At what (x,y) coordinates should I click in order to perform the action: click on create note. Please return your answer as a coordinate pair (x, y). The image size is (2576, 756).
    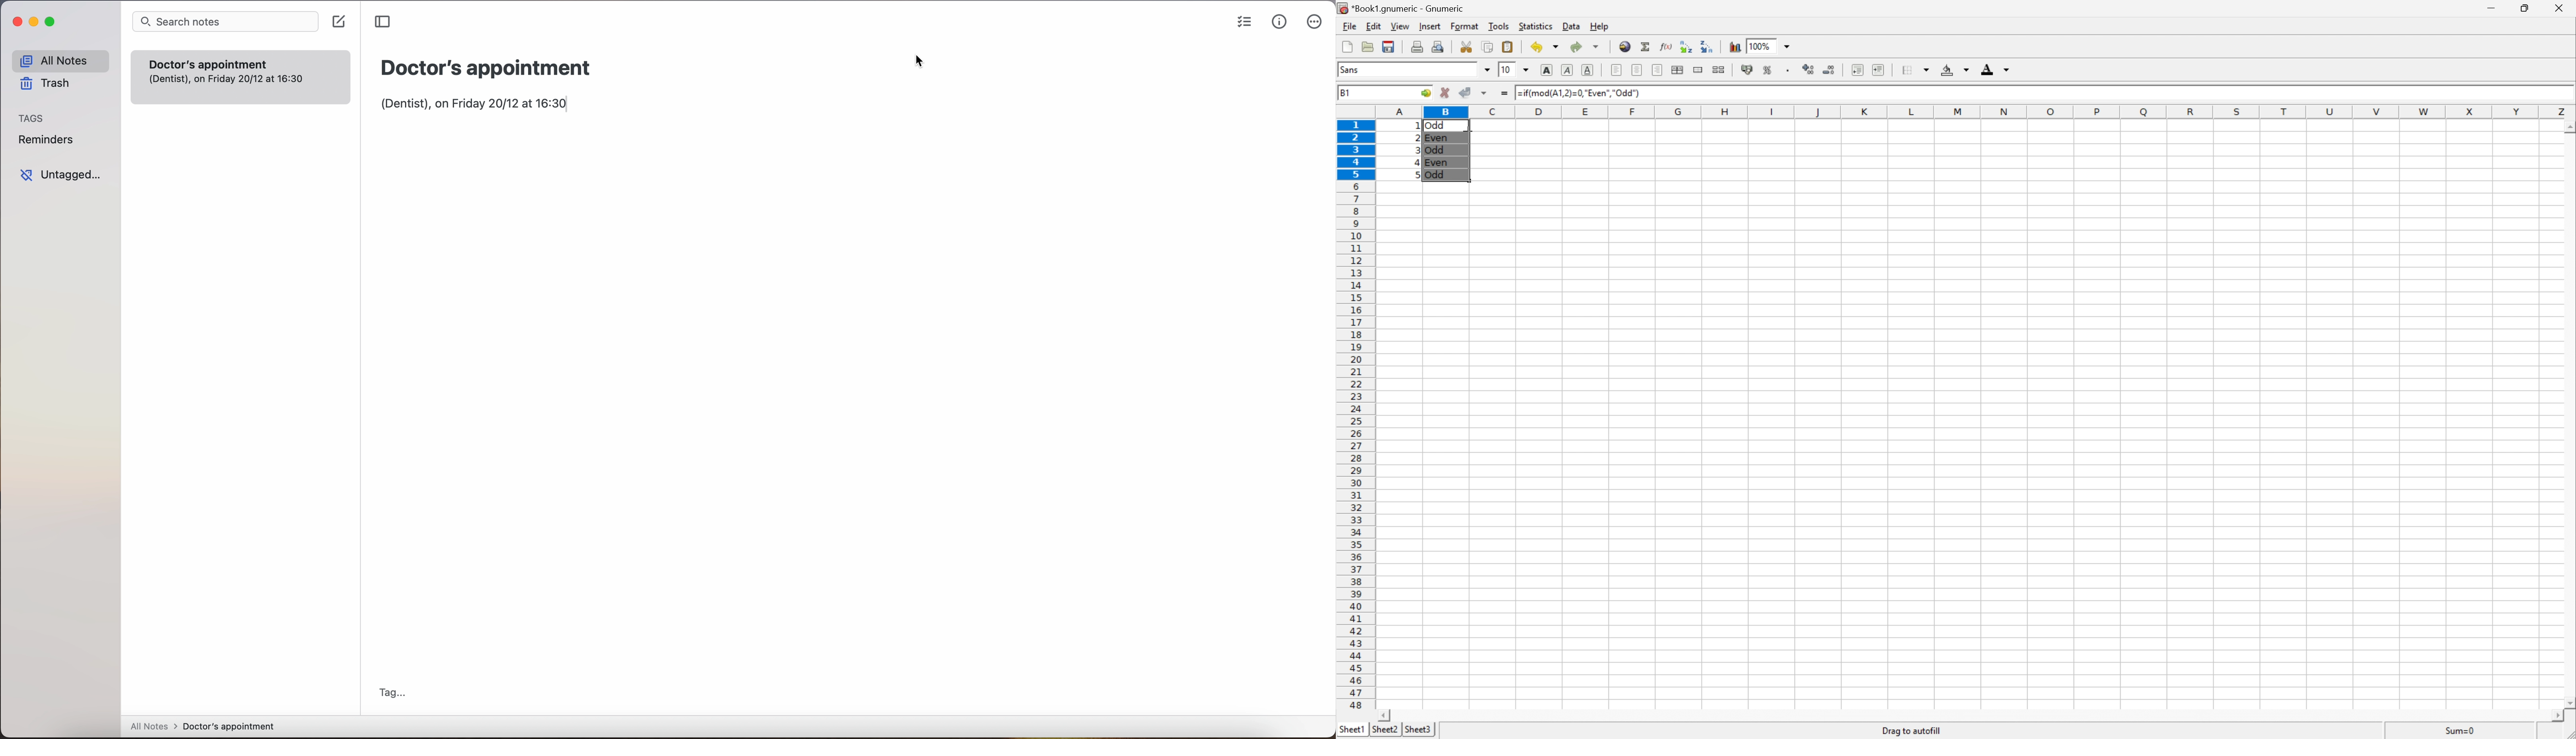
    Looking at the image, I should click on (338, 22).